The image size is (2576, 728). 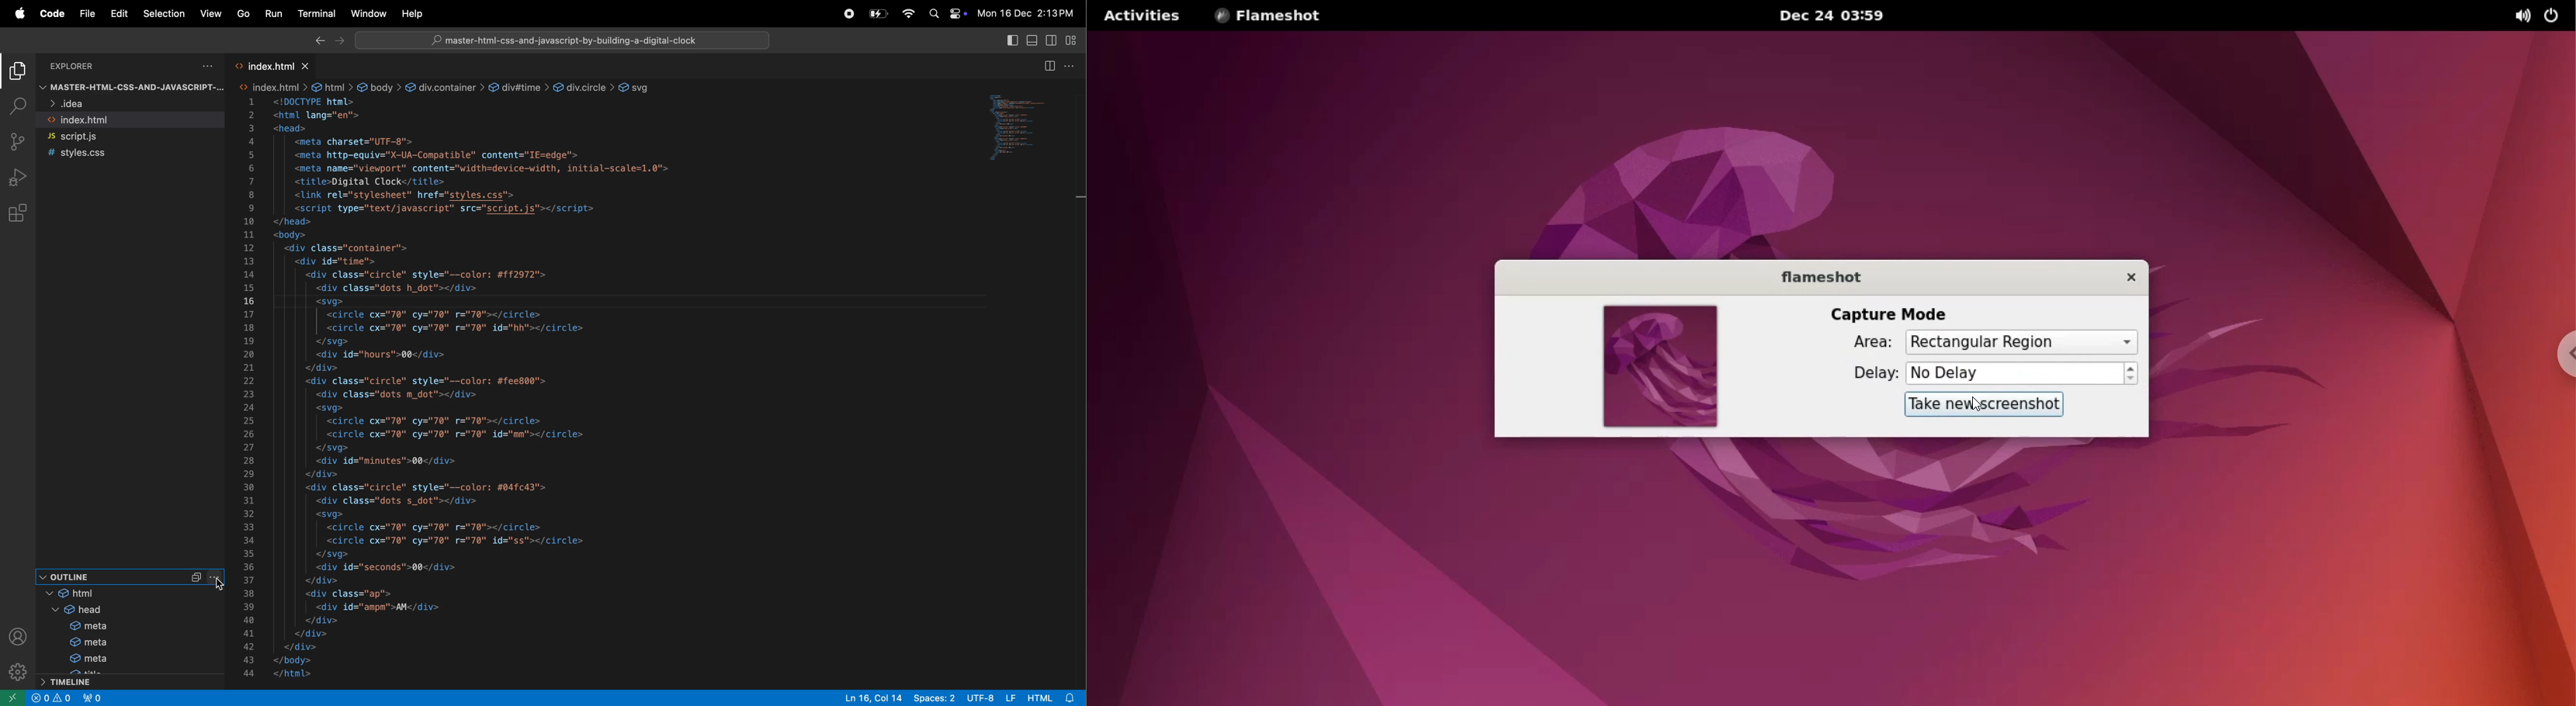 What do you see at coordinates (14, 698) in the screenshot?
I see `open remote window` at bounding box center [14, 698].